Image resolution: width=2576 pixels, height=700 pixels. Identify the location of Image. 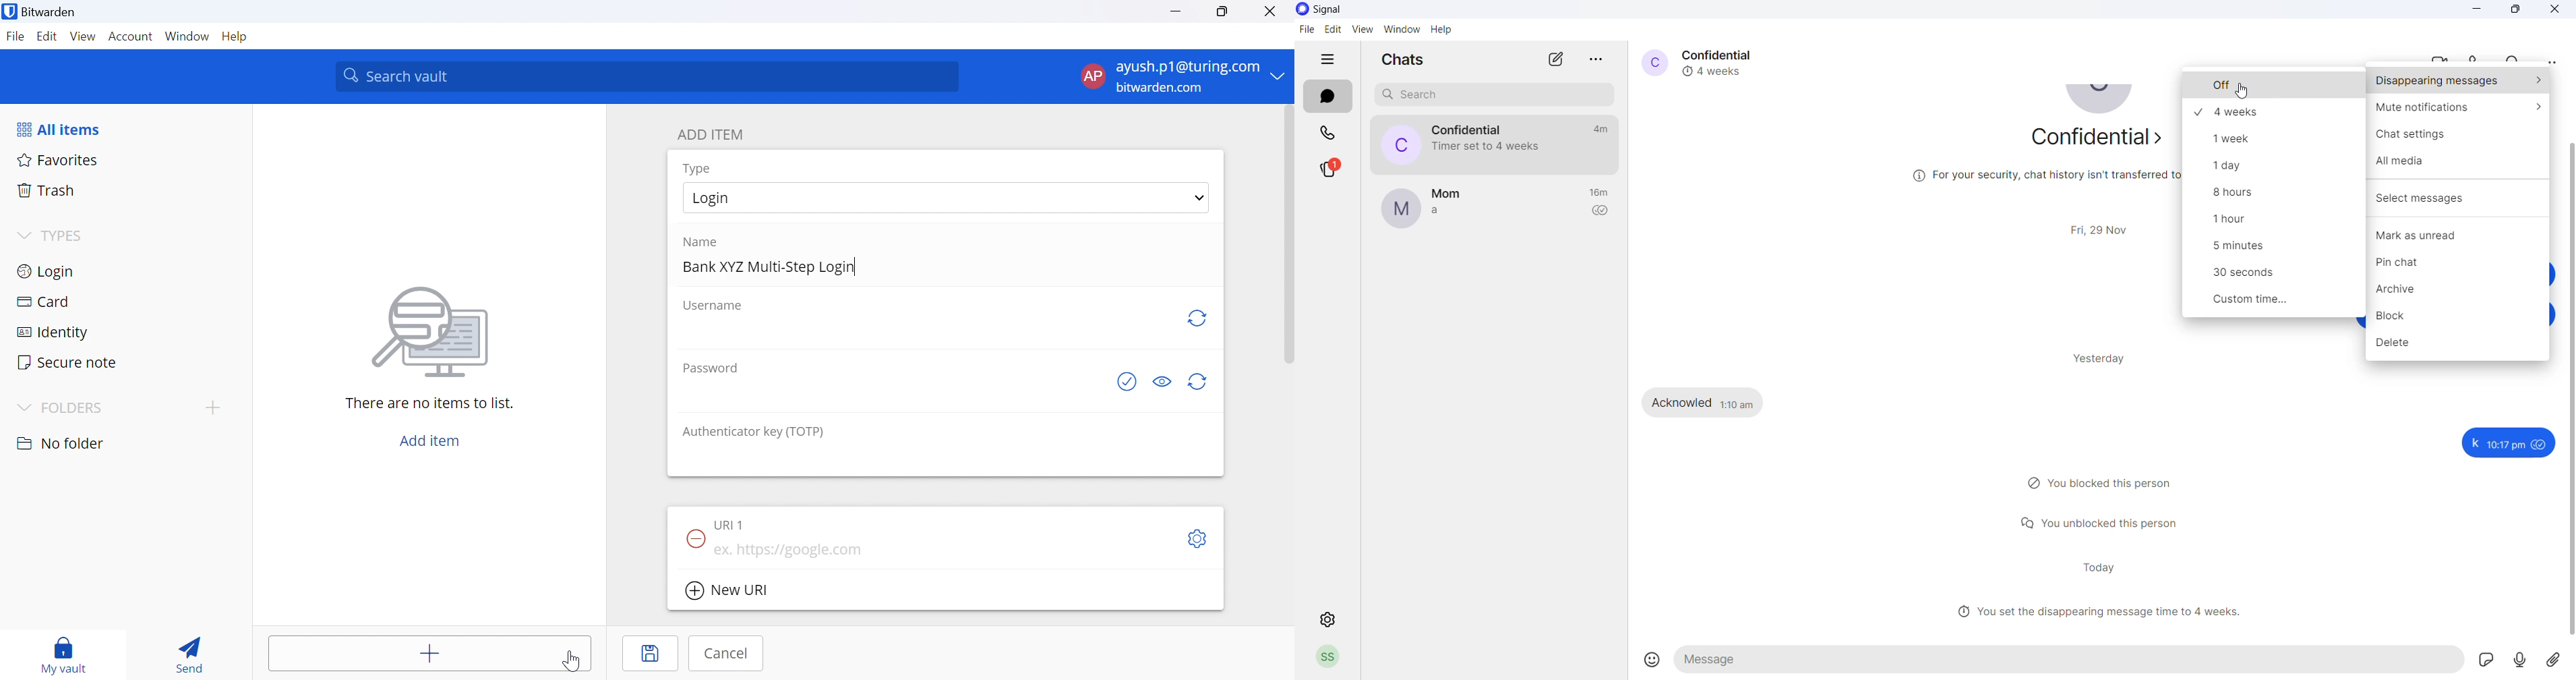
(432, 333).